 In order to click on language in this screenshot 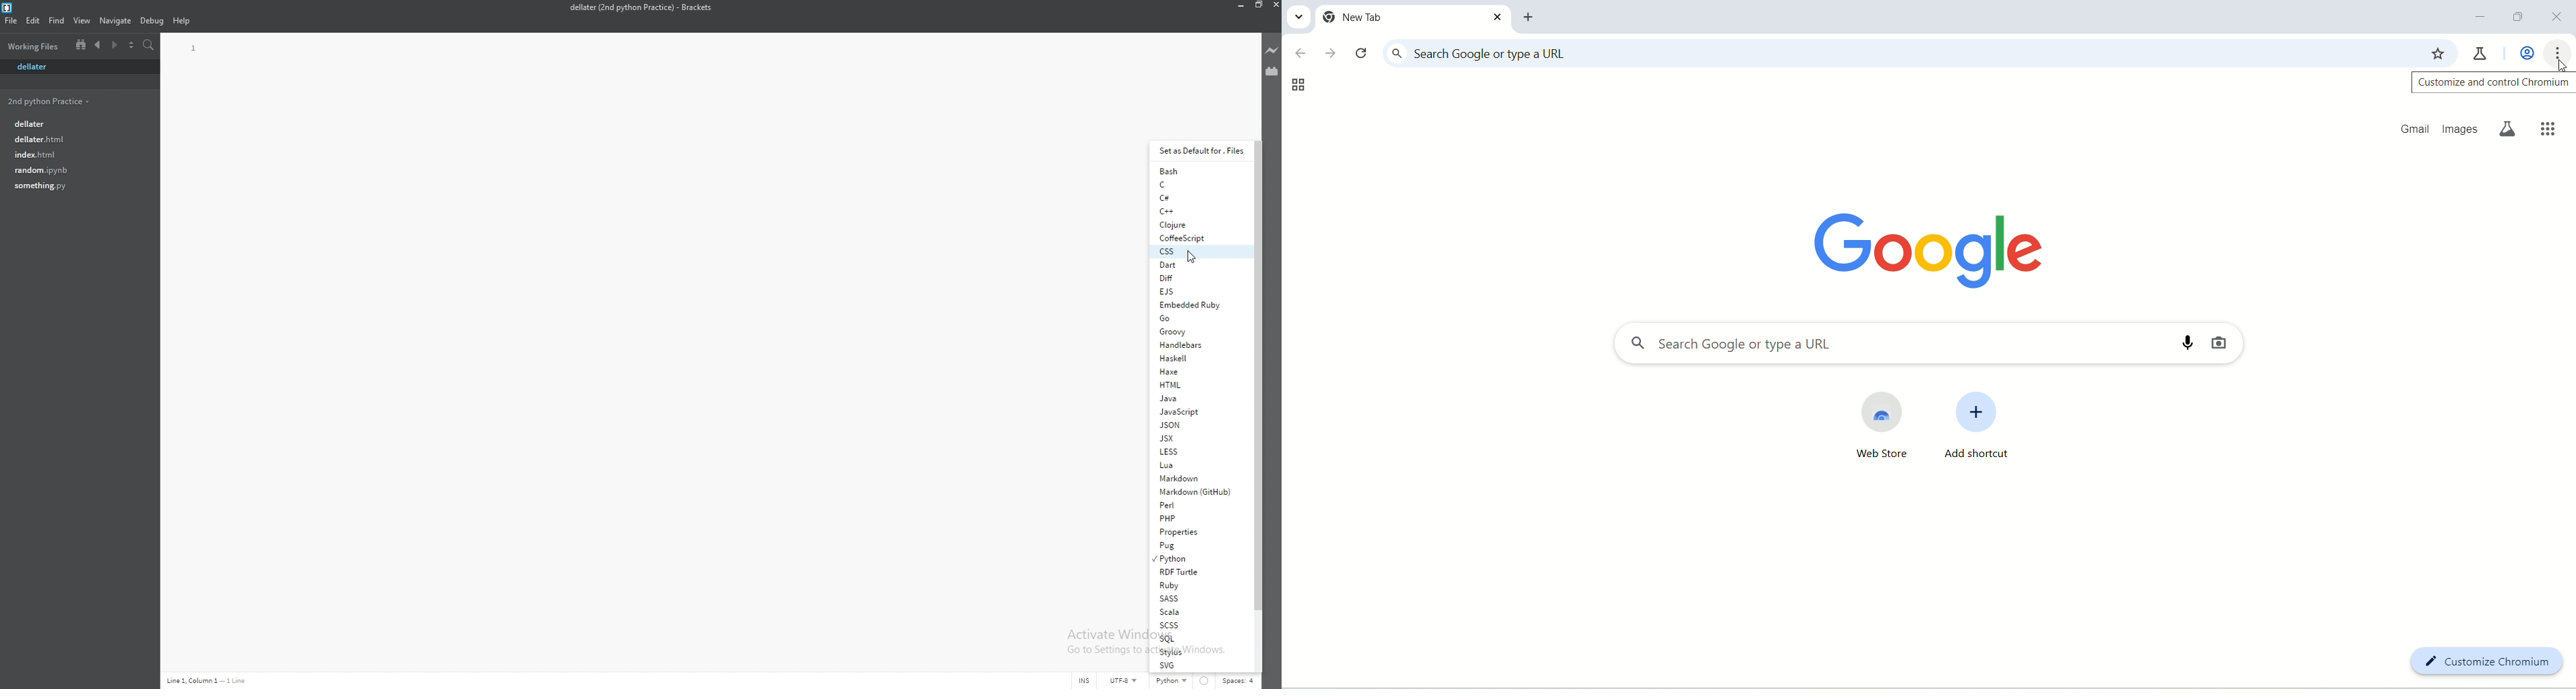, I will do `click(1171, 682)`.